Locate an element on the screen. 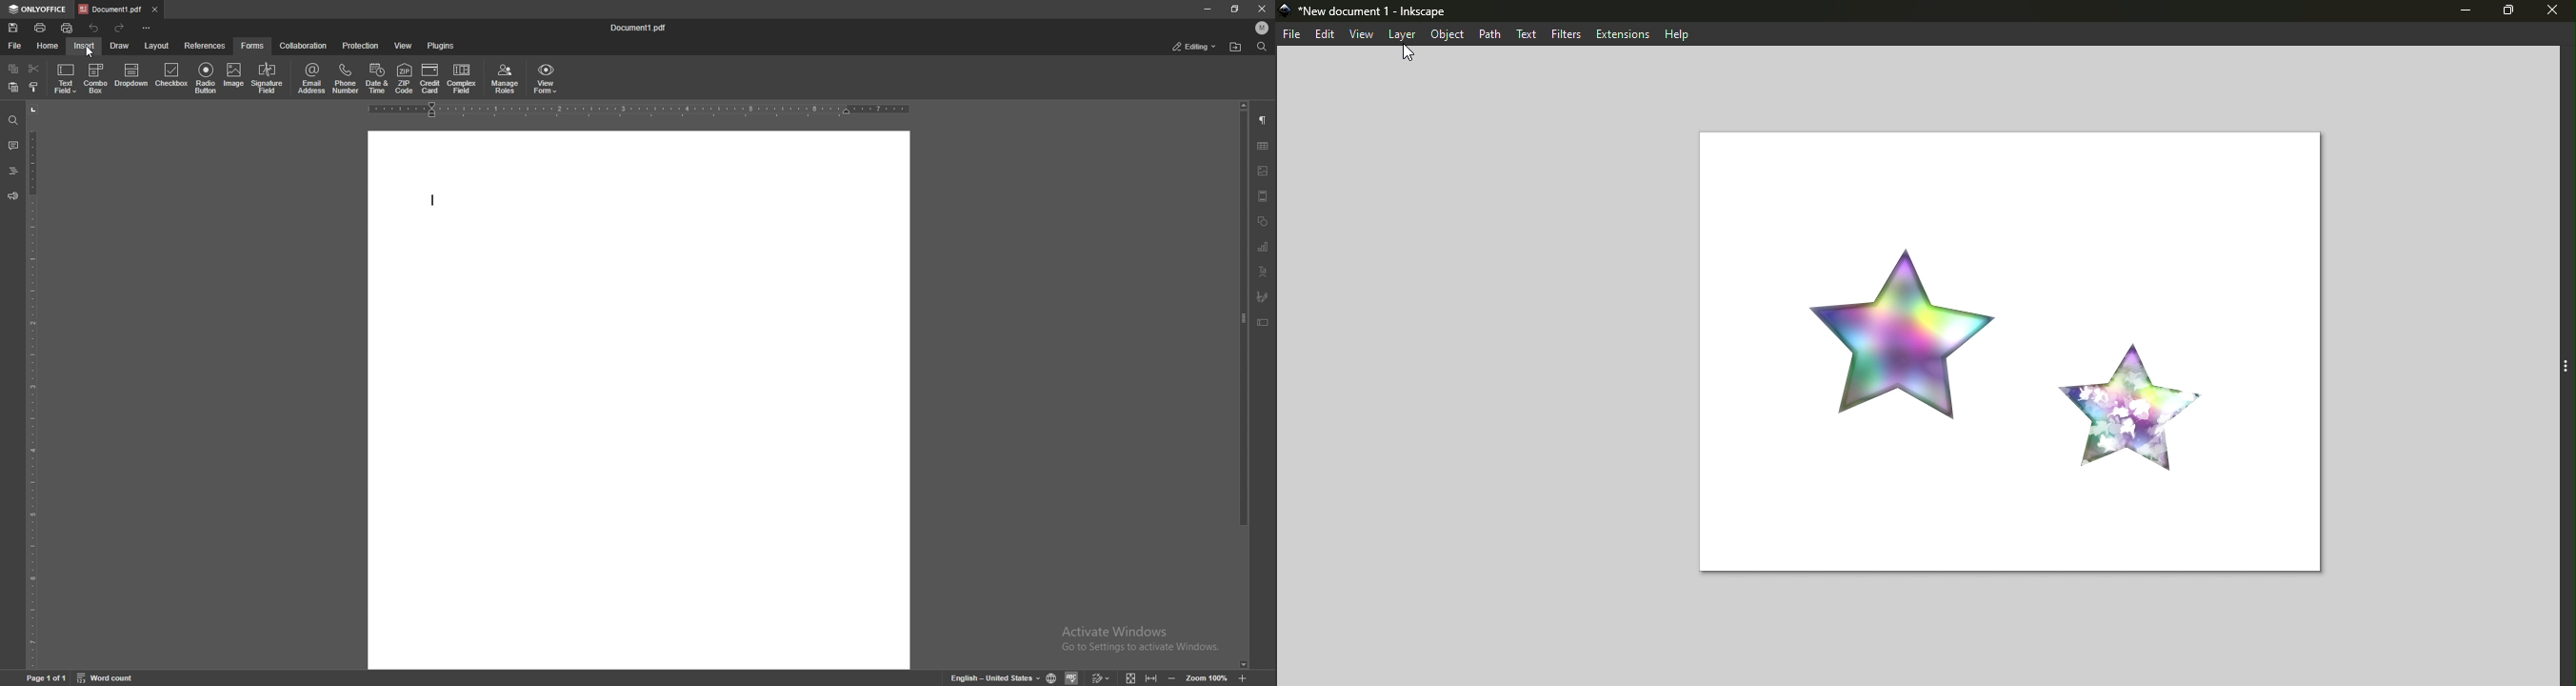 The width and height of the screenshot is (2576, 700). comment is located at coordinates (13, 146).